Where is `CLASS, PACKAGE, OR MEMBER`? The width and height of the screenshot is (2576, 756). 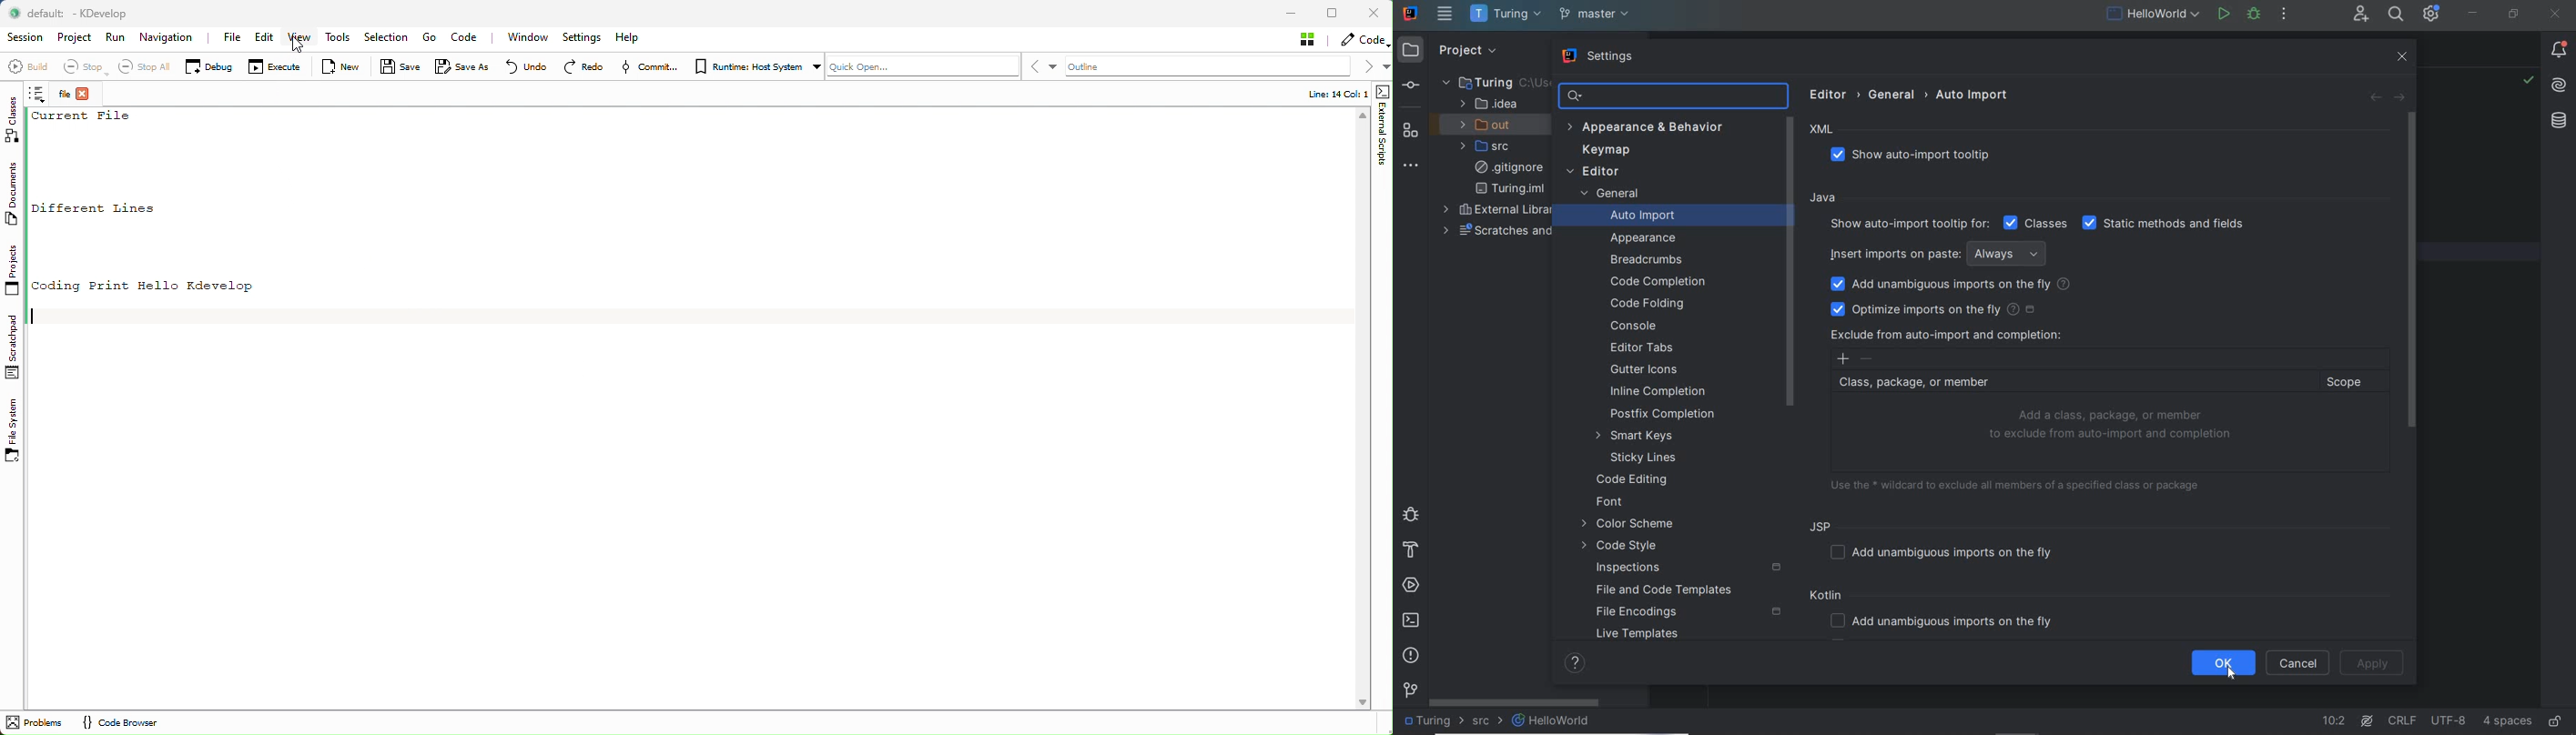
CLASS, PACKAGE, OR MEMBER is located at coordinates (2071, 383).